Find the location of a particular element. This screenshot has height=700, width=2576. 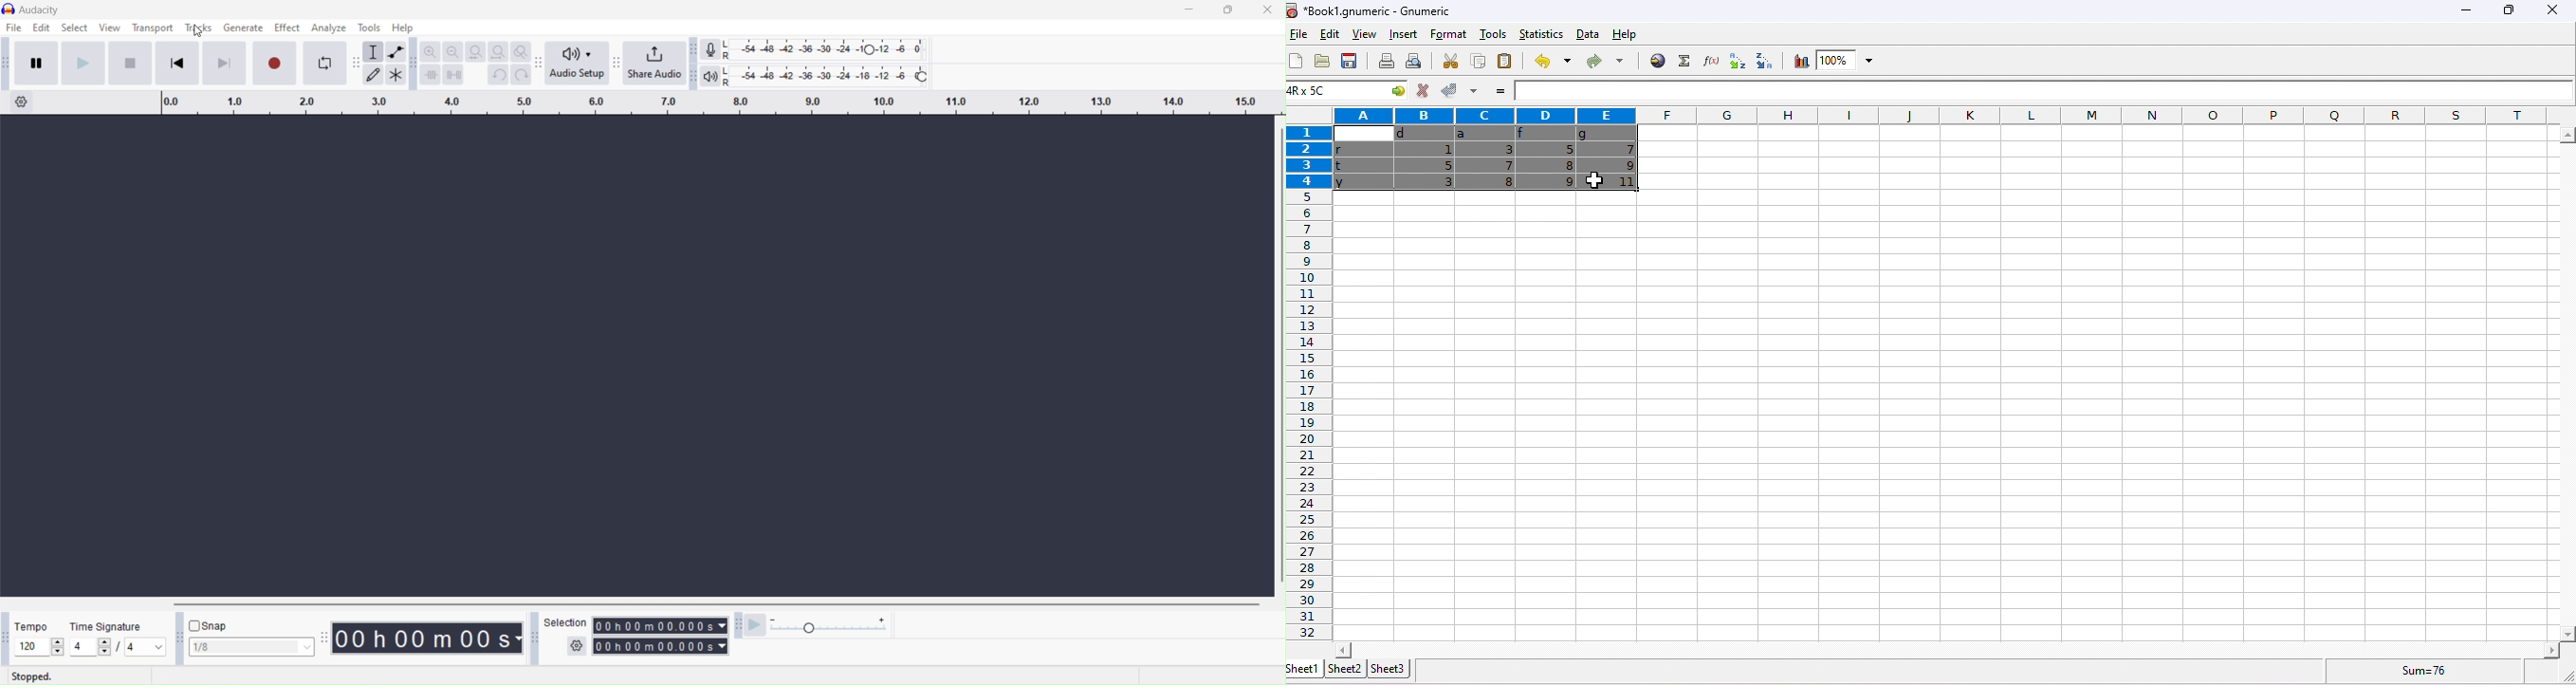

Analyze is located at coordinates (328, 28).